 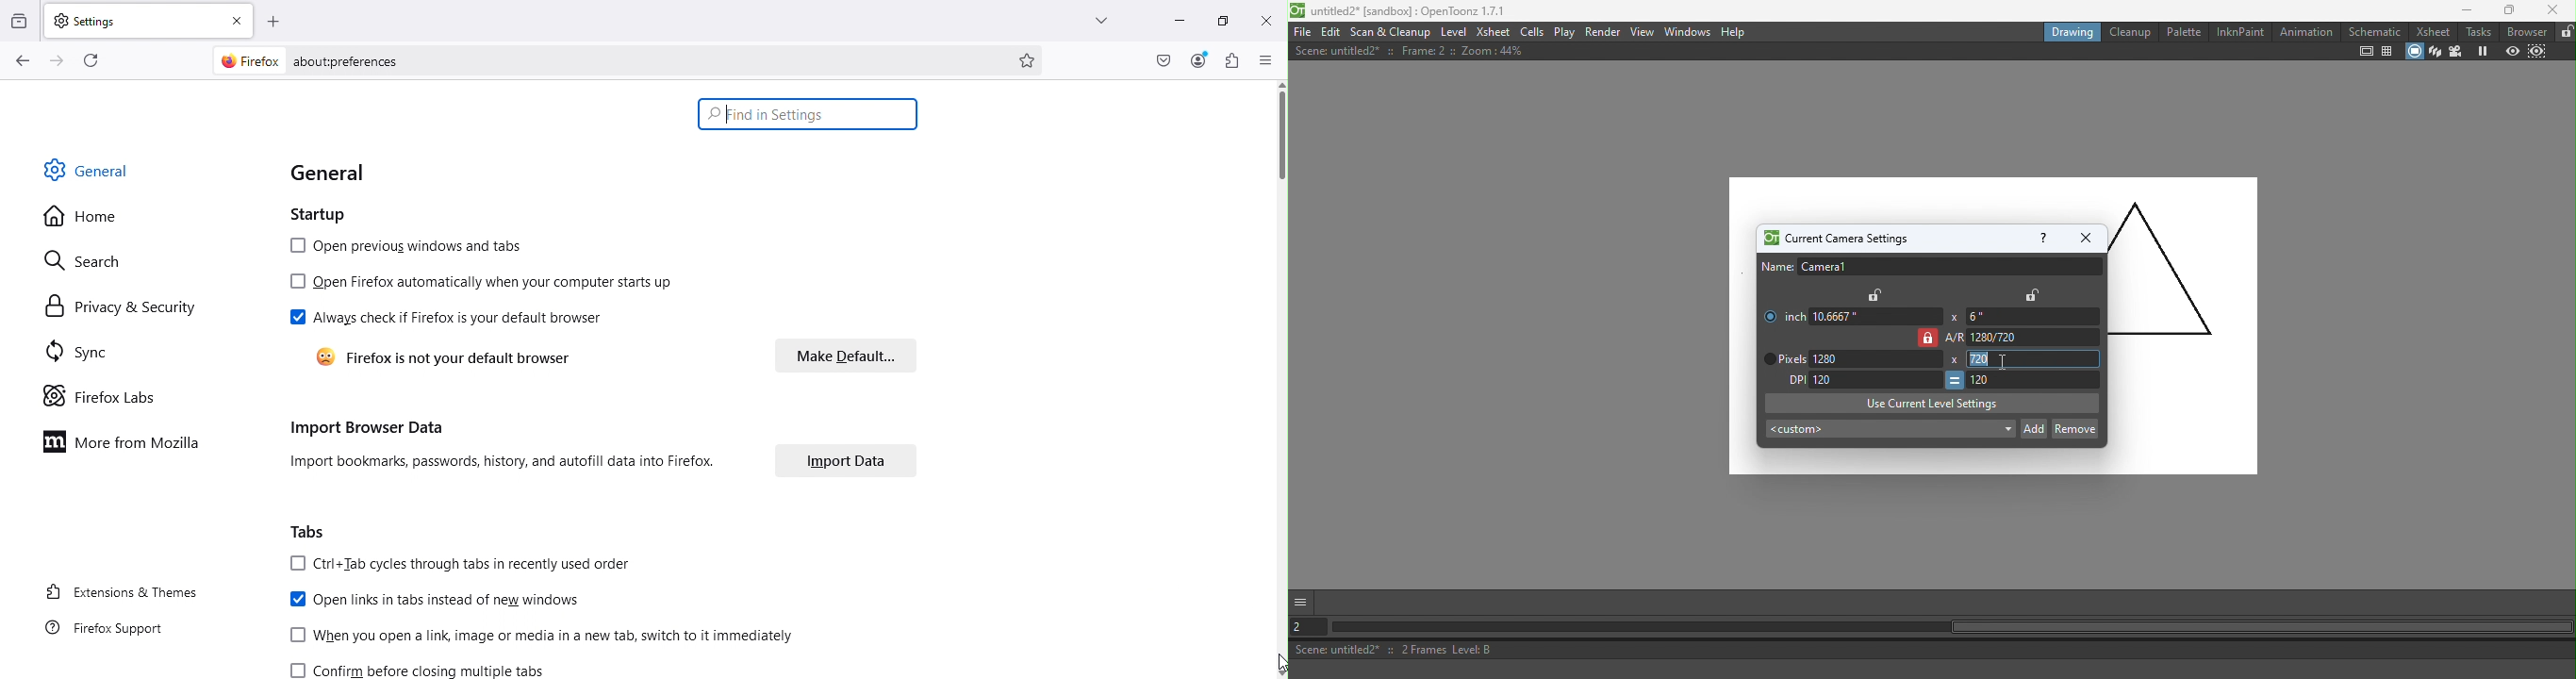 What do you see at coordinates (467, 566) in the screenshot?
I see `Ctrl+tab cycles through tabs in recently used order` at bounding box center [467, 566].